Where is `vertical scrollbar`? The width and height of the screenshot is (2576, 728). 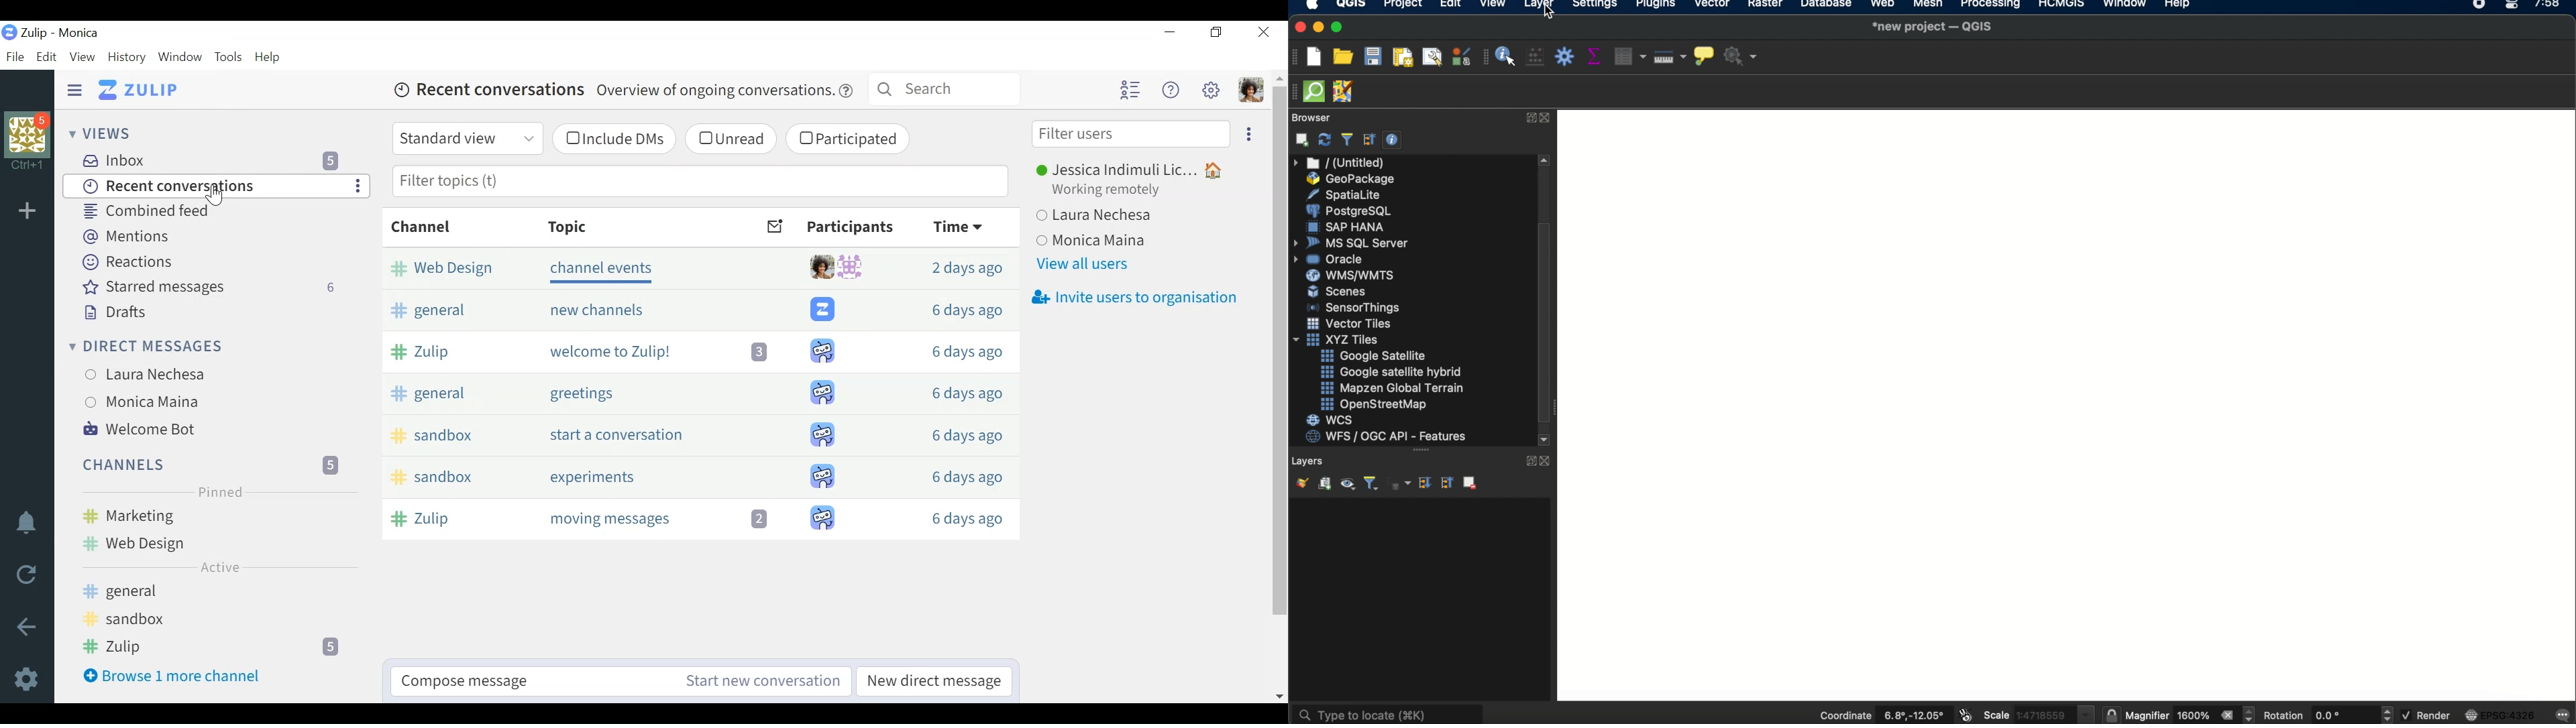
vertical scrollbar is located at coordinates (1282, 387).